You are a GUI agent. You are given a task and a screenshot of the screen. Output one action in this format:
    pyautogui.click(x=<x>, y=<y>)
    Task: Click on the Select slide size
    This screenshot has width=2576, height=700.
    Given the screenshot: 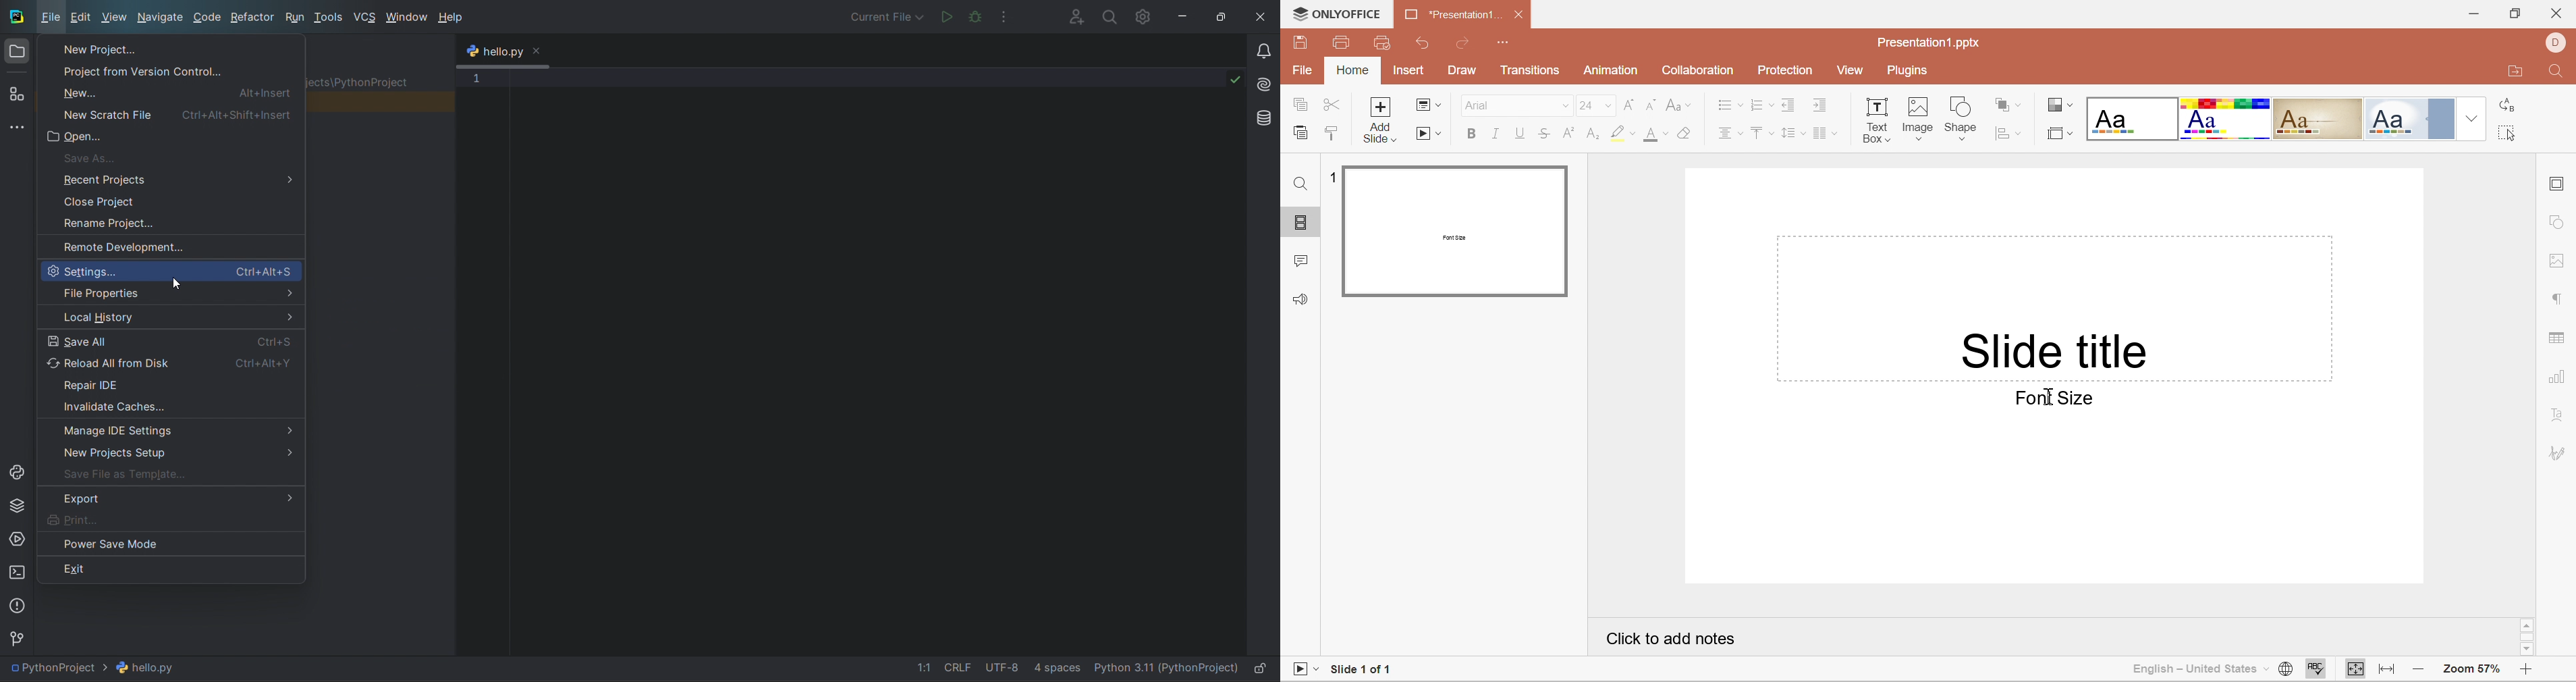 What is the action you would take?
    pyautogui.click(x=2060, y=133)
    